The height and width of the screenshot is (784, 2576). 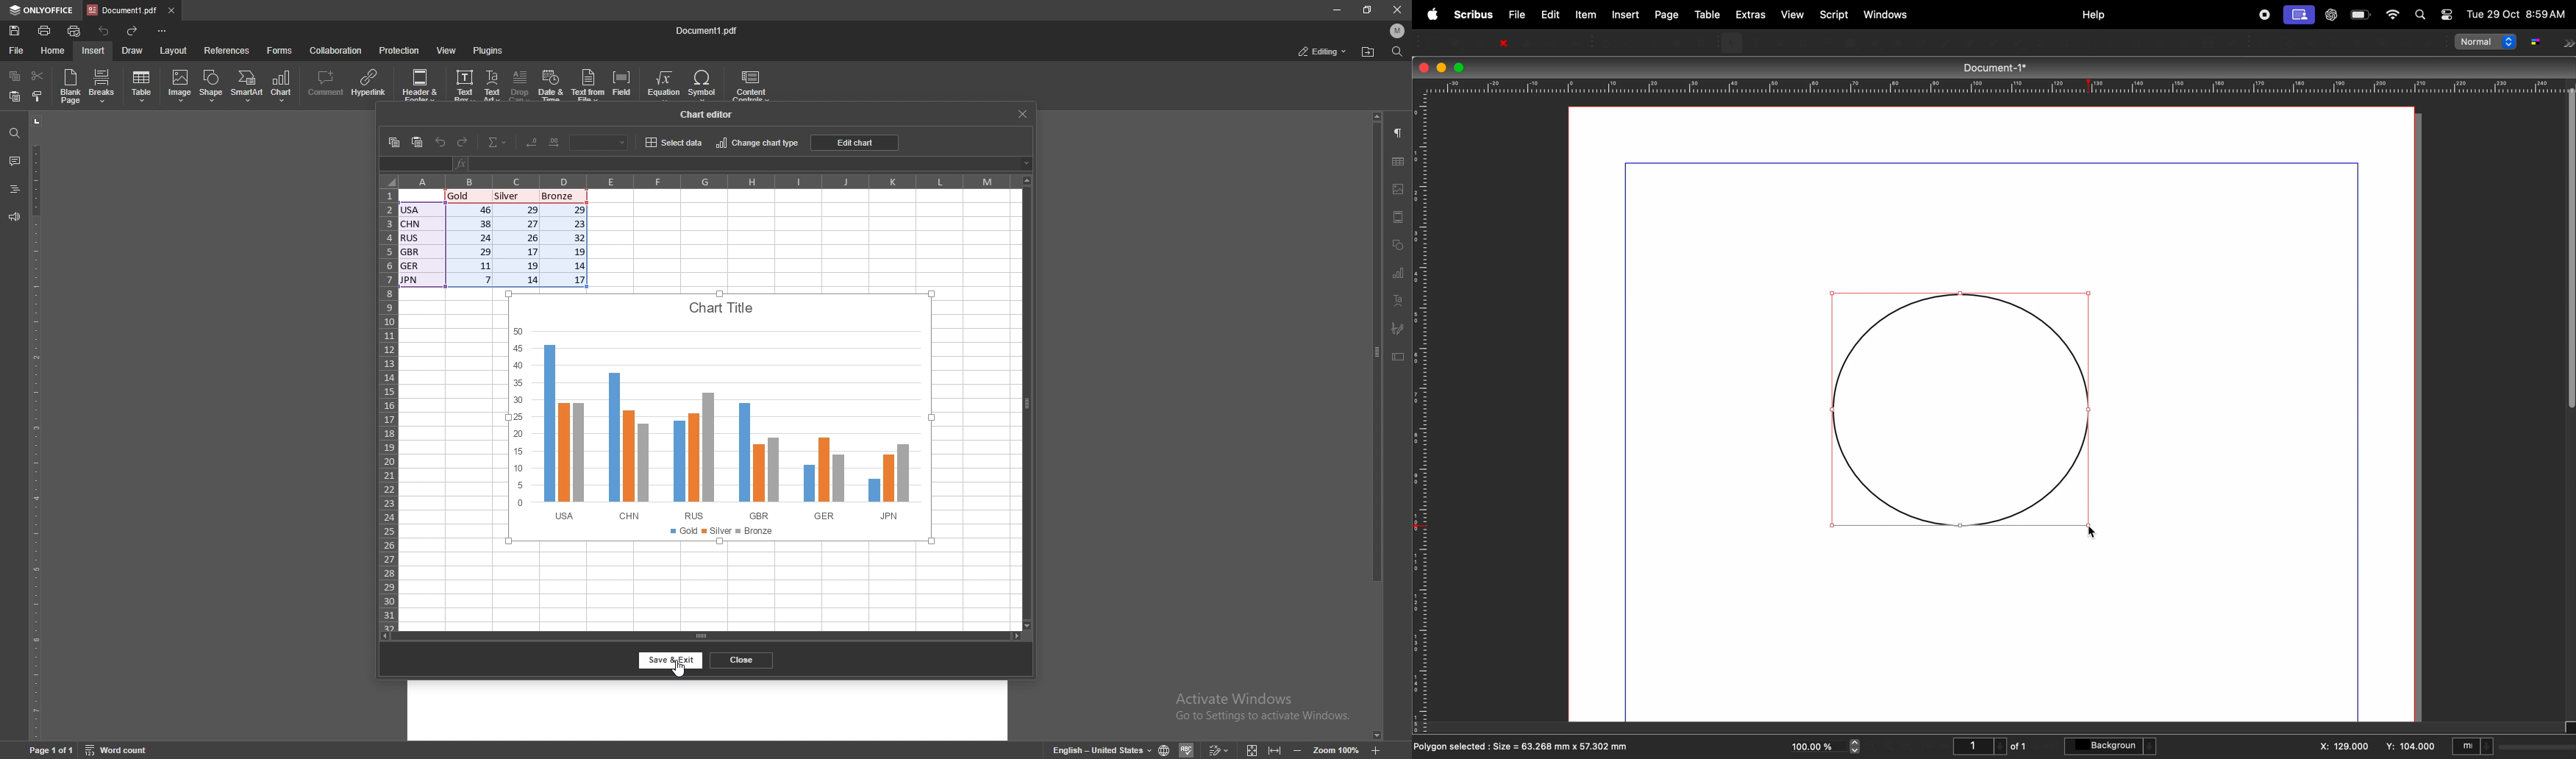 What do you see at coordinates (93, 50) in the screenshot?
I see `insert` at bounding box center [93, 50].